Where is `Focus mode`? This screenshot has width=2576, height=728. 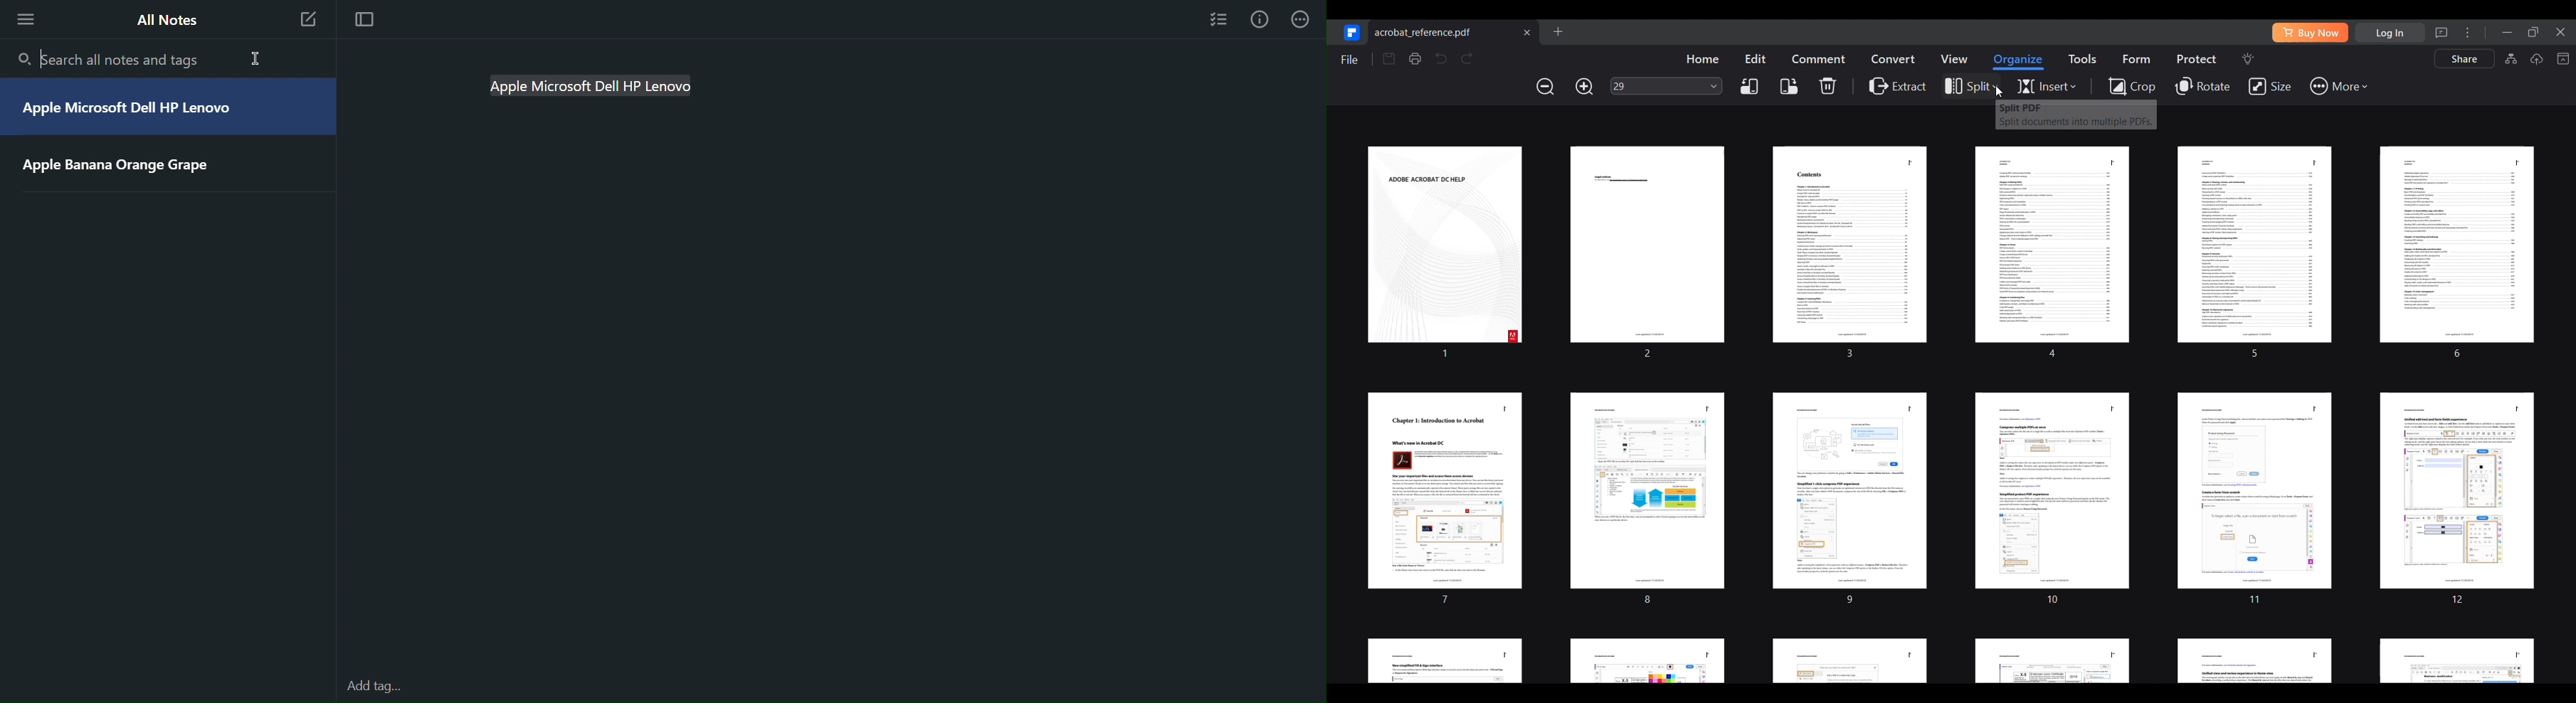 Focus mode is located at coordinates (365, 23).